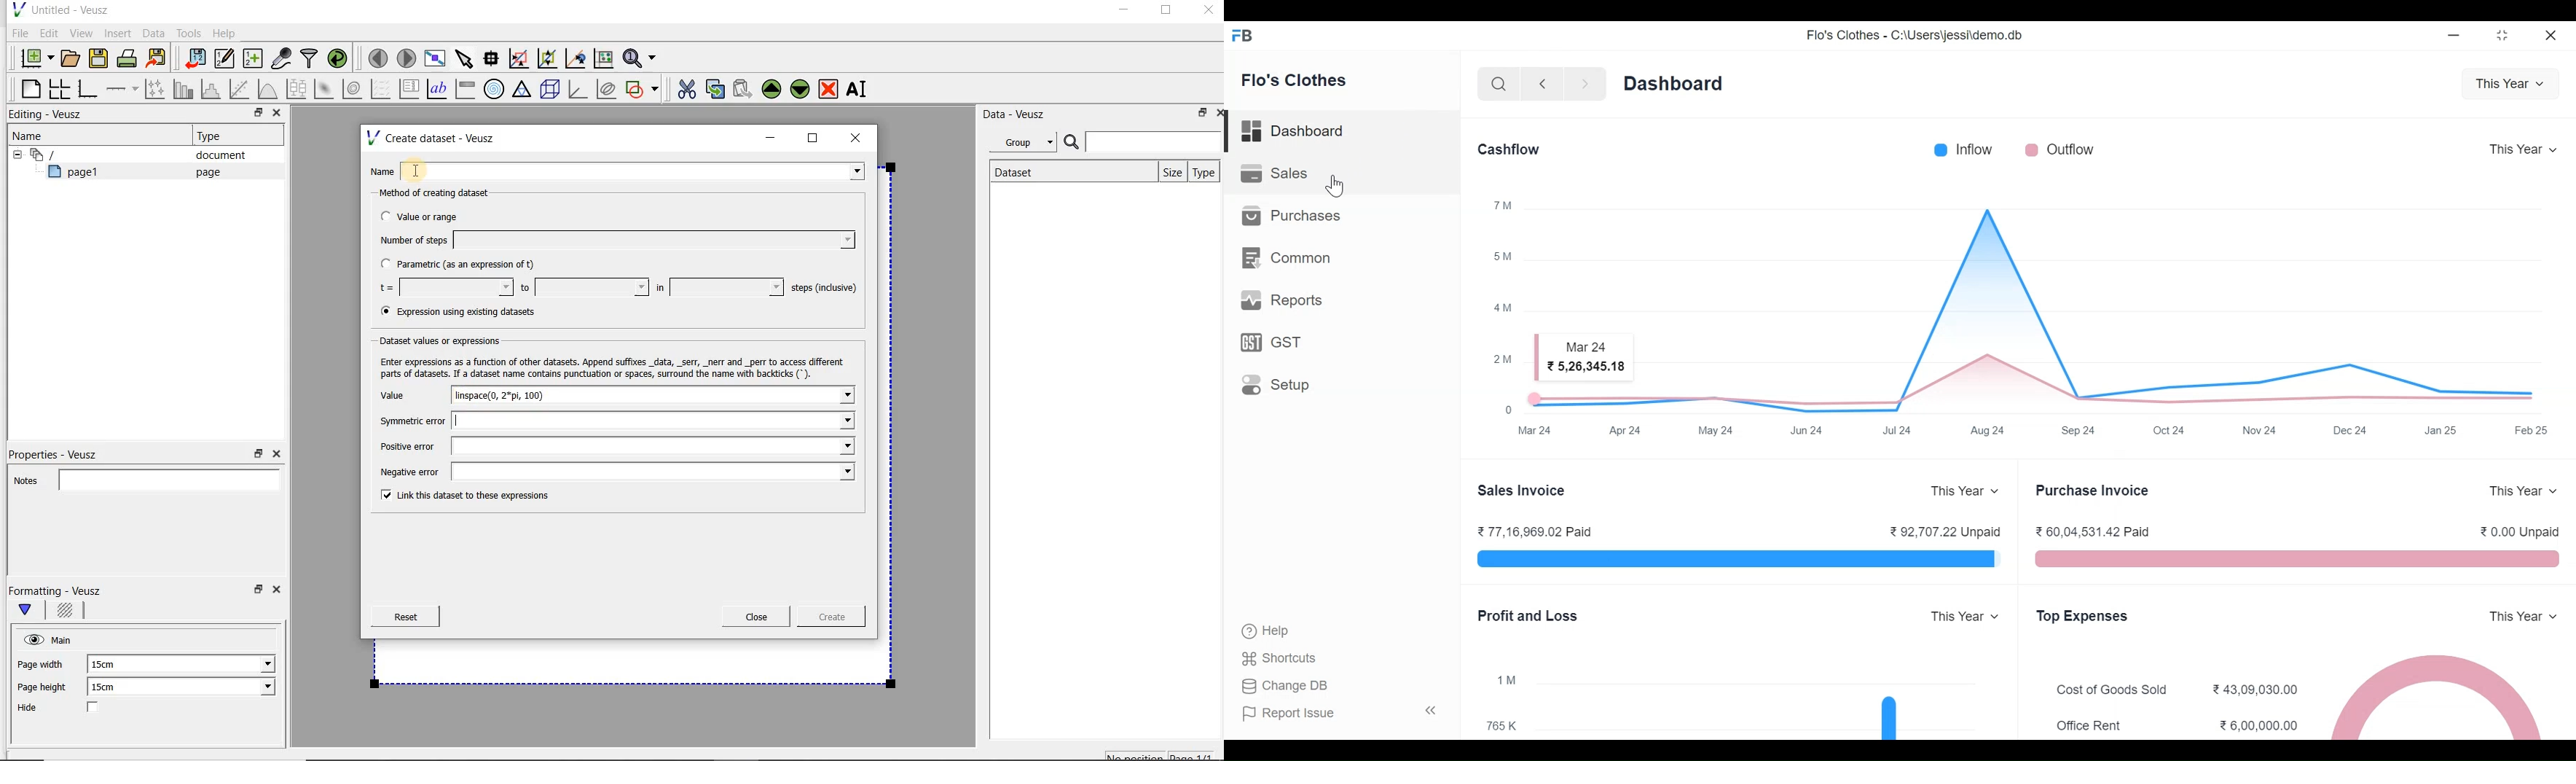 Image resolution: width=2576 pixels, height=784 pixels. I want to click on Dashboard, so click(1674, 84).